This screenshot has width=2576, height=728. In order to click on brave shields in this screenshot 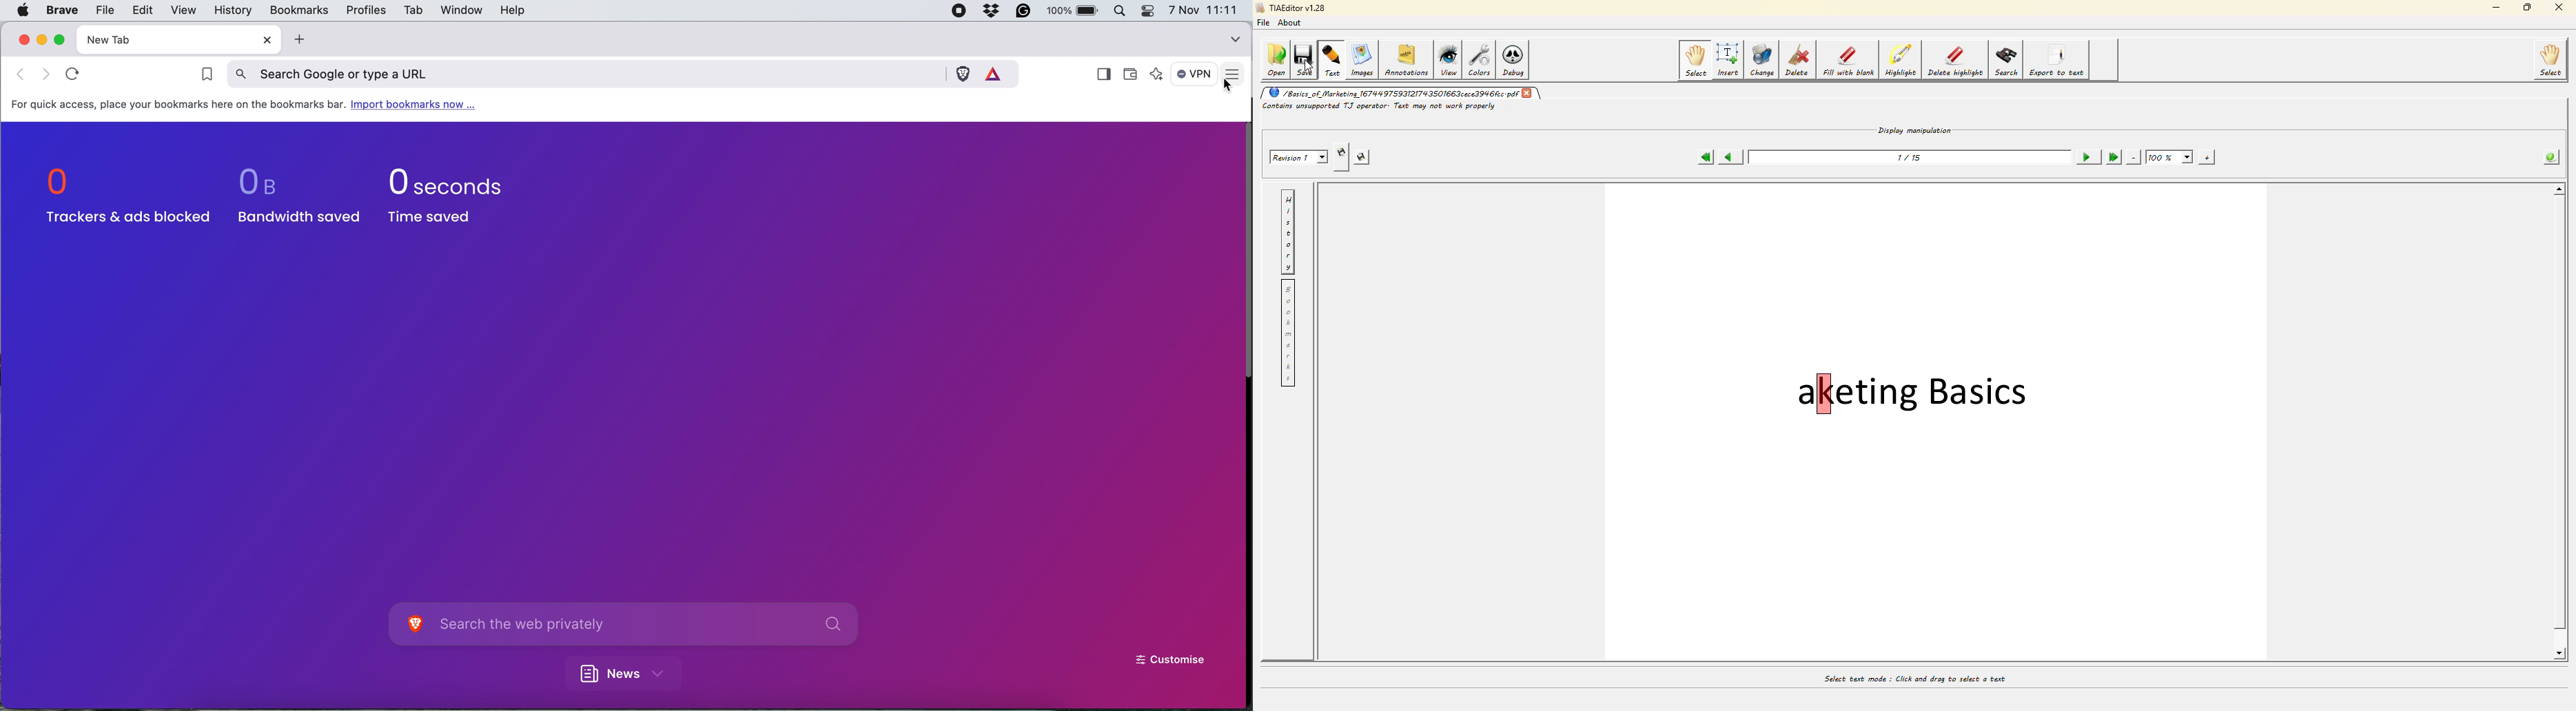, I will do `click(963, 73)`.